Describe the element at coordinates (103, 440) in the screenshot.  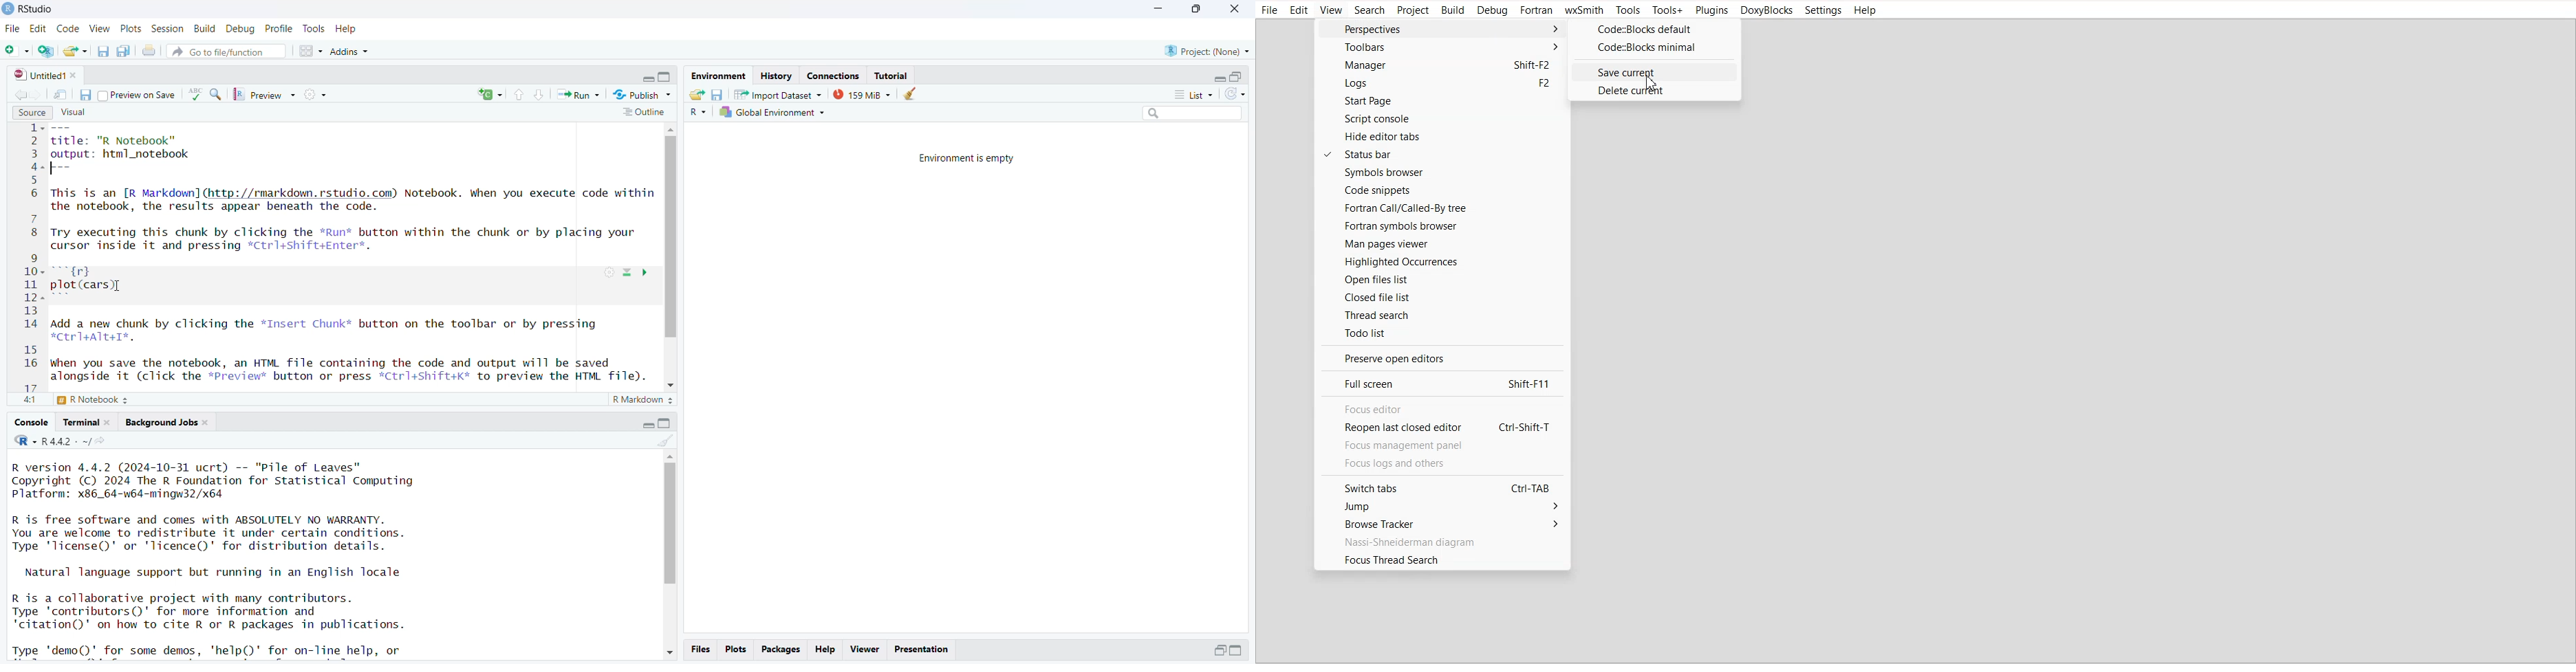
I see `view the current working directory` at that location.